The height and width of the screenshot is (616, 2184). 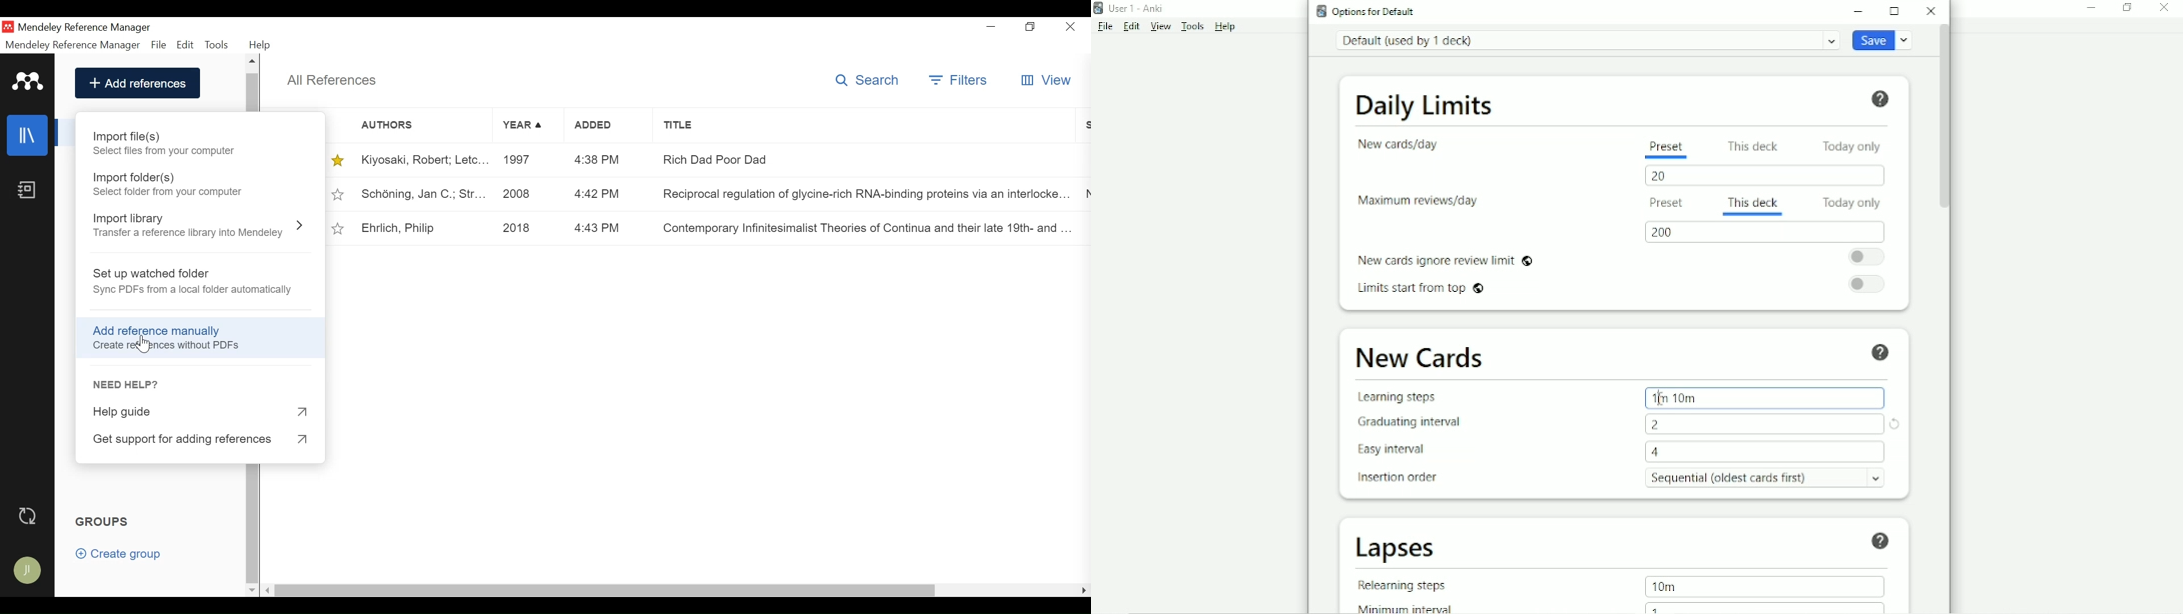 I want to click on This deck, so click(x=1752, y=146).